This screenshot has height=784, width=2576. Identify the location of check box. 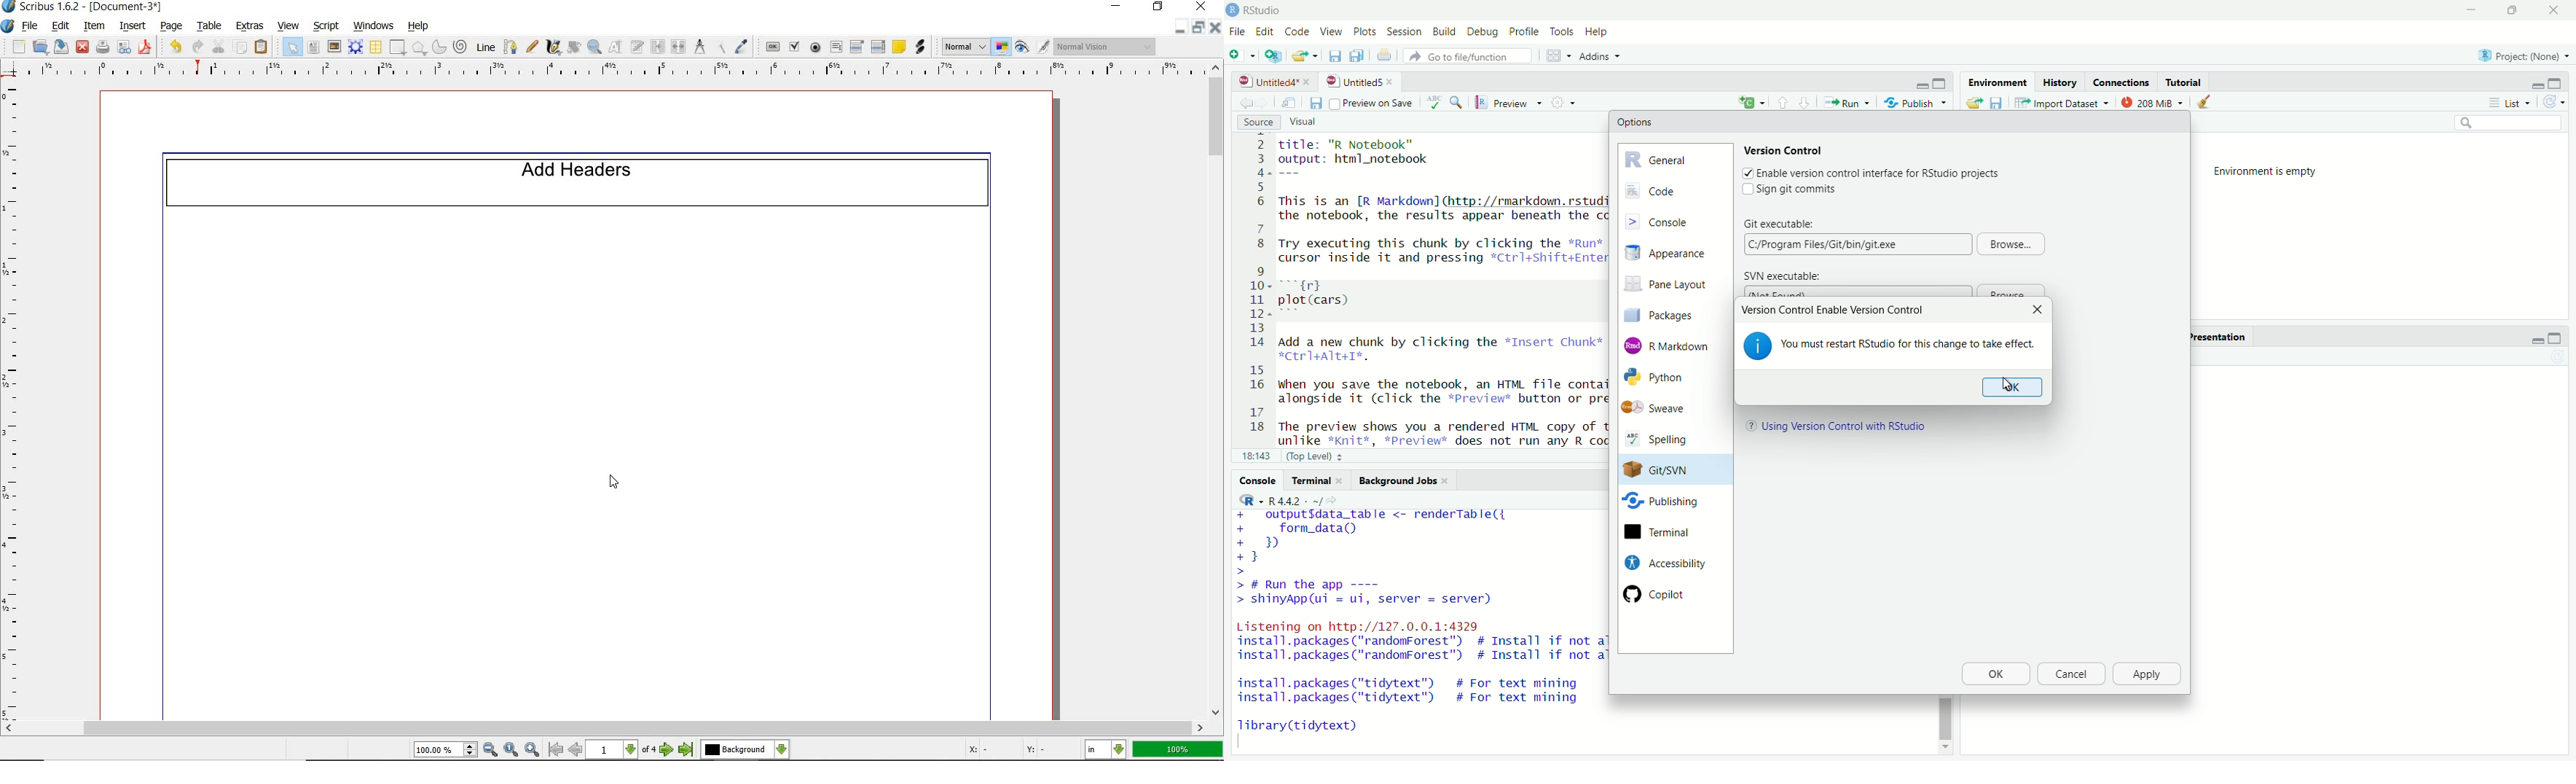
(1744, 190).